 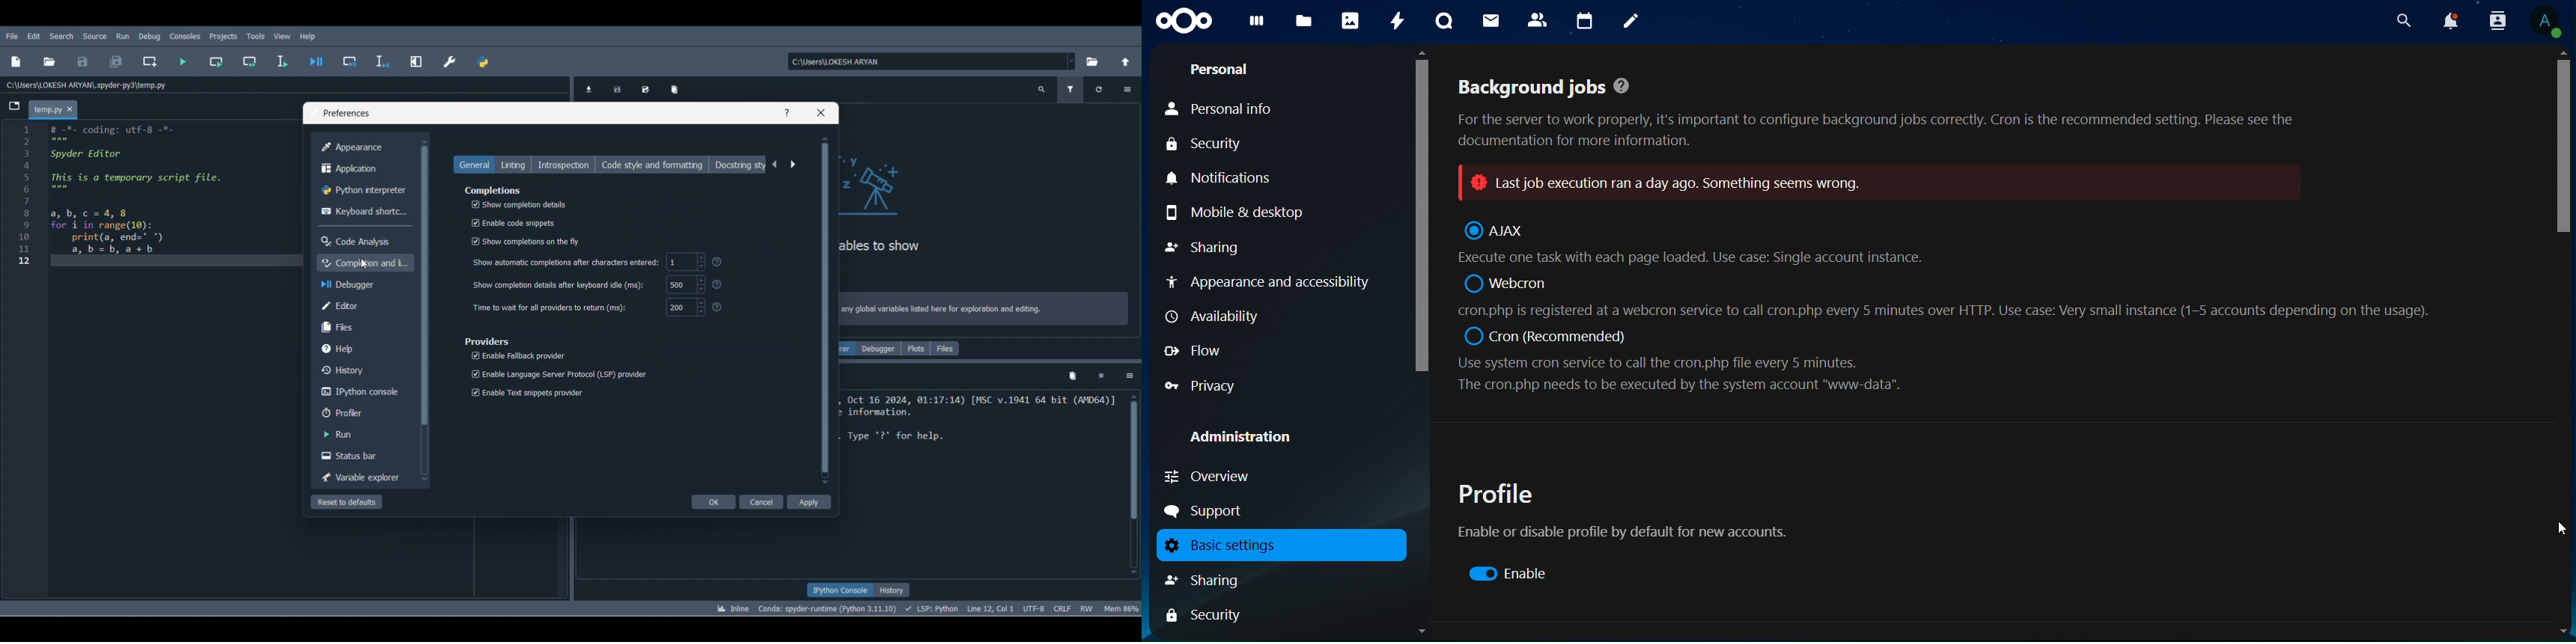 What do you see at coordinates (384, 62) in the screenshot?
I see `Debug selection or current line` at bounding box center [384, 62].